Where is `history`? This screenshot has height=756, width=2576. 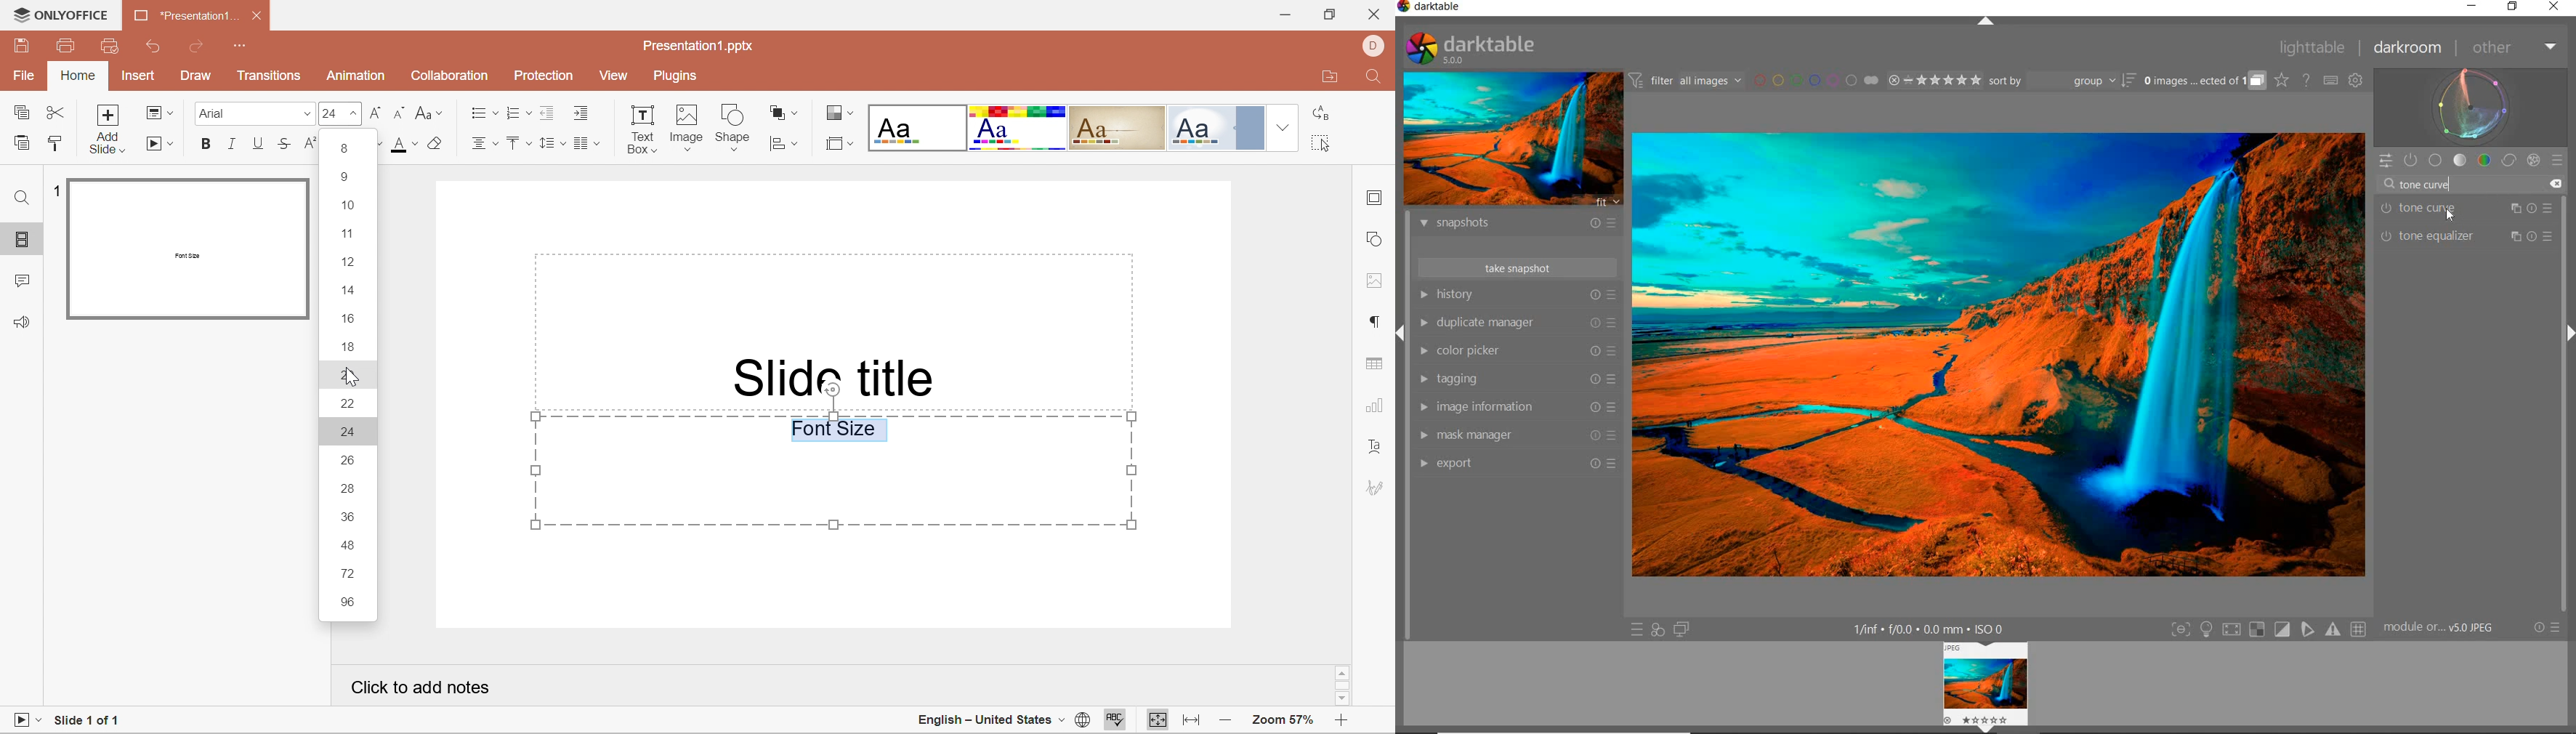 history is located at coordinates (1517, 294).